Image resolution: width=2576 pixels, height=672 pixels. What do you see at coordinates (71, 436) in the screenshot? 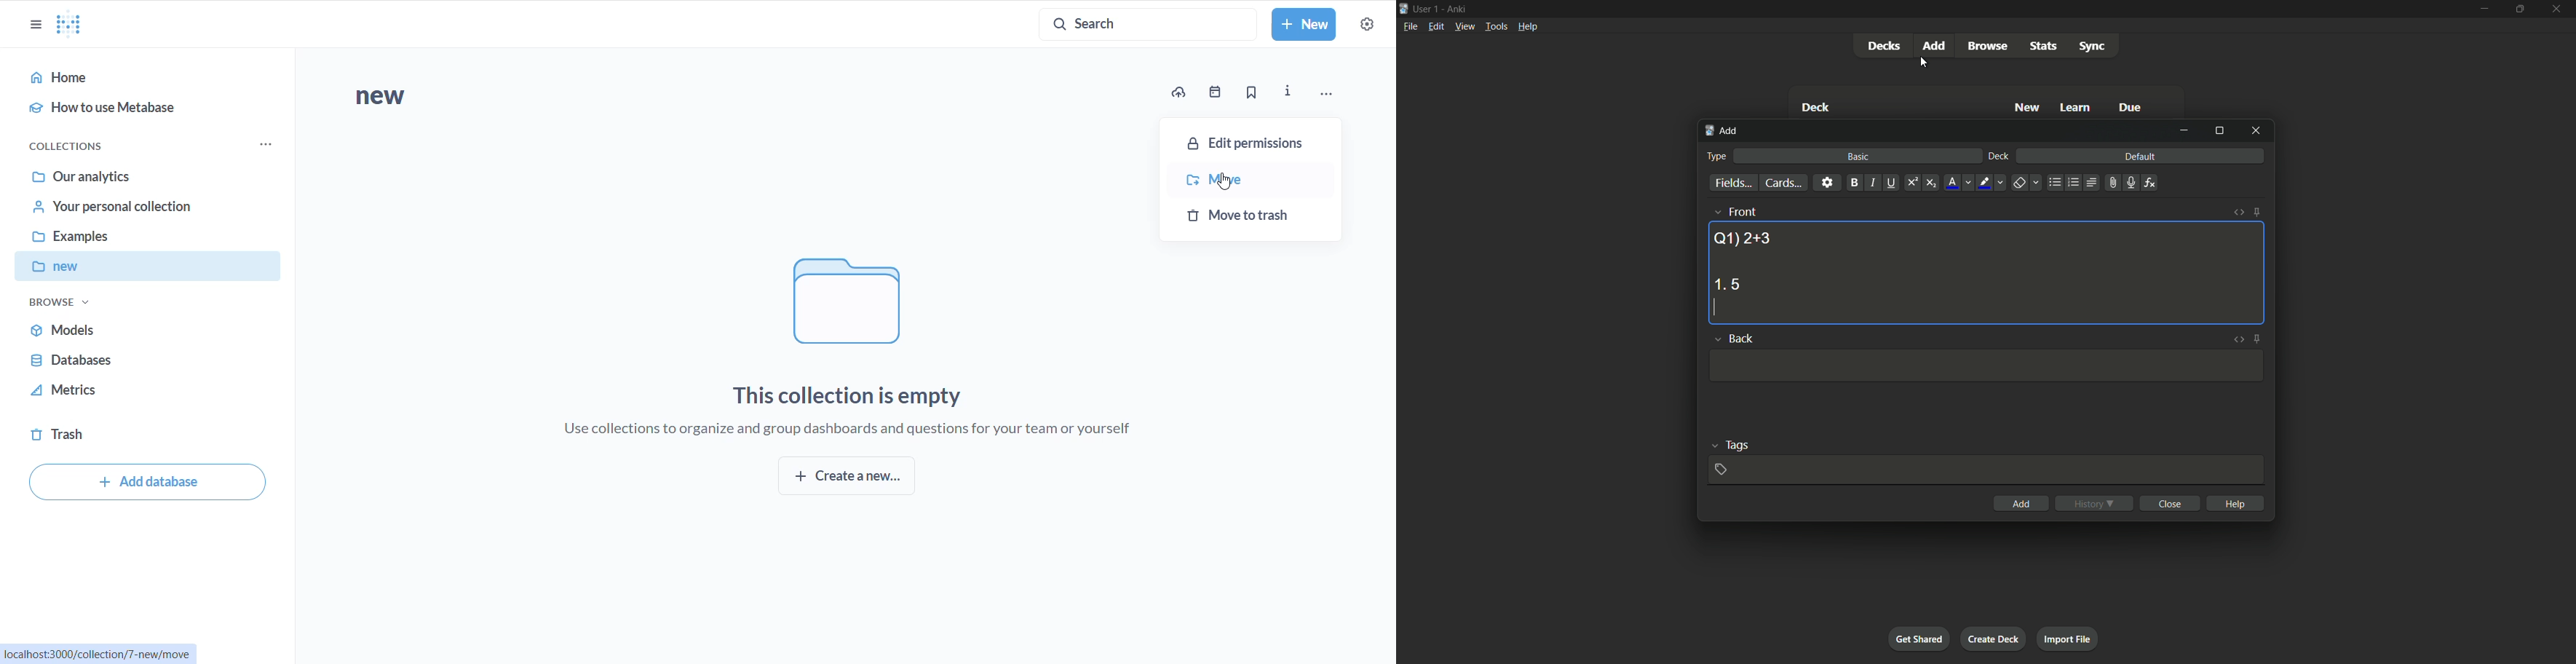
I see `trash` at bounding box center [71, 436].